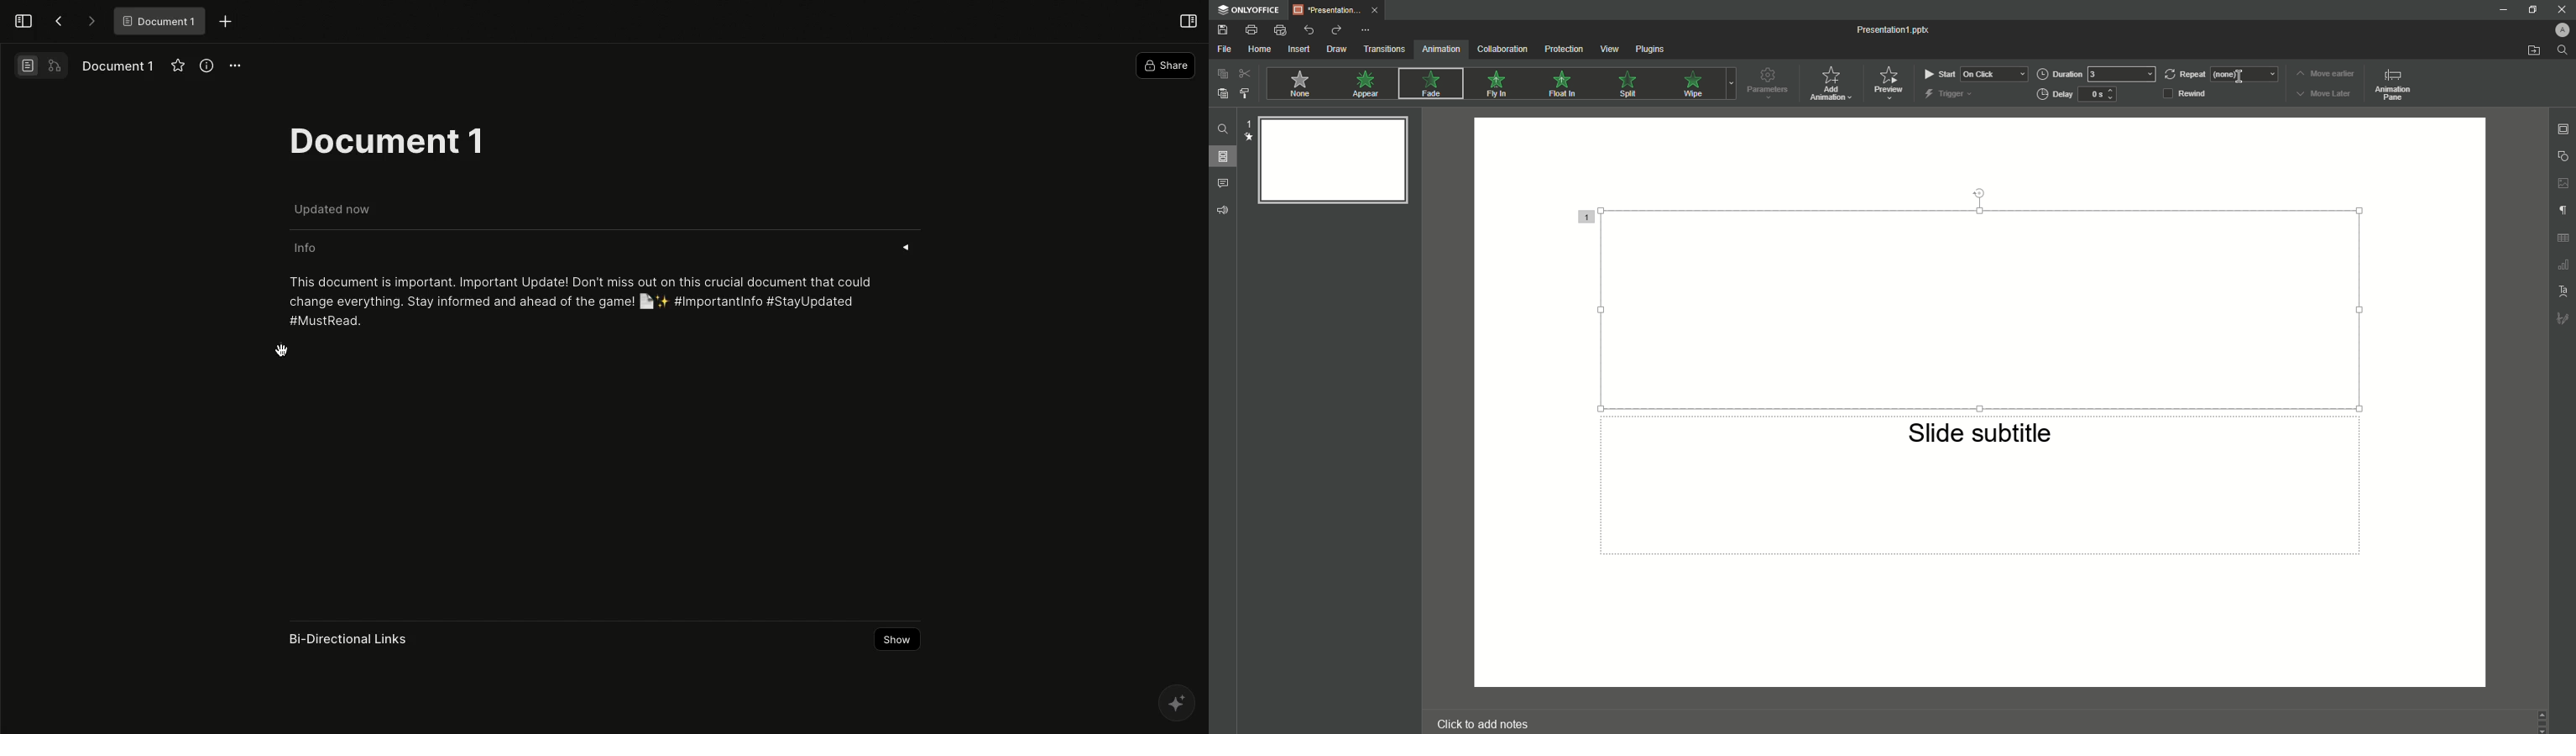 The height and width of the screenshot is (756, 2576). Describe the element at coordinates (1338, 48) in the screenshot. I see `Draw` at that location.